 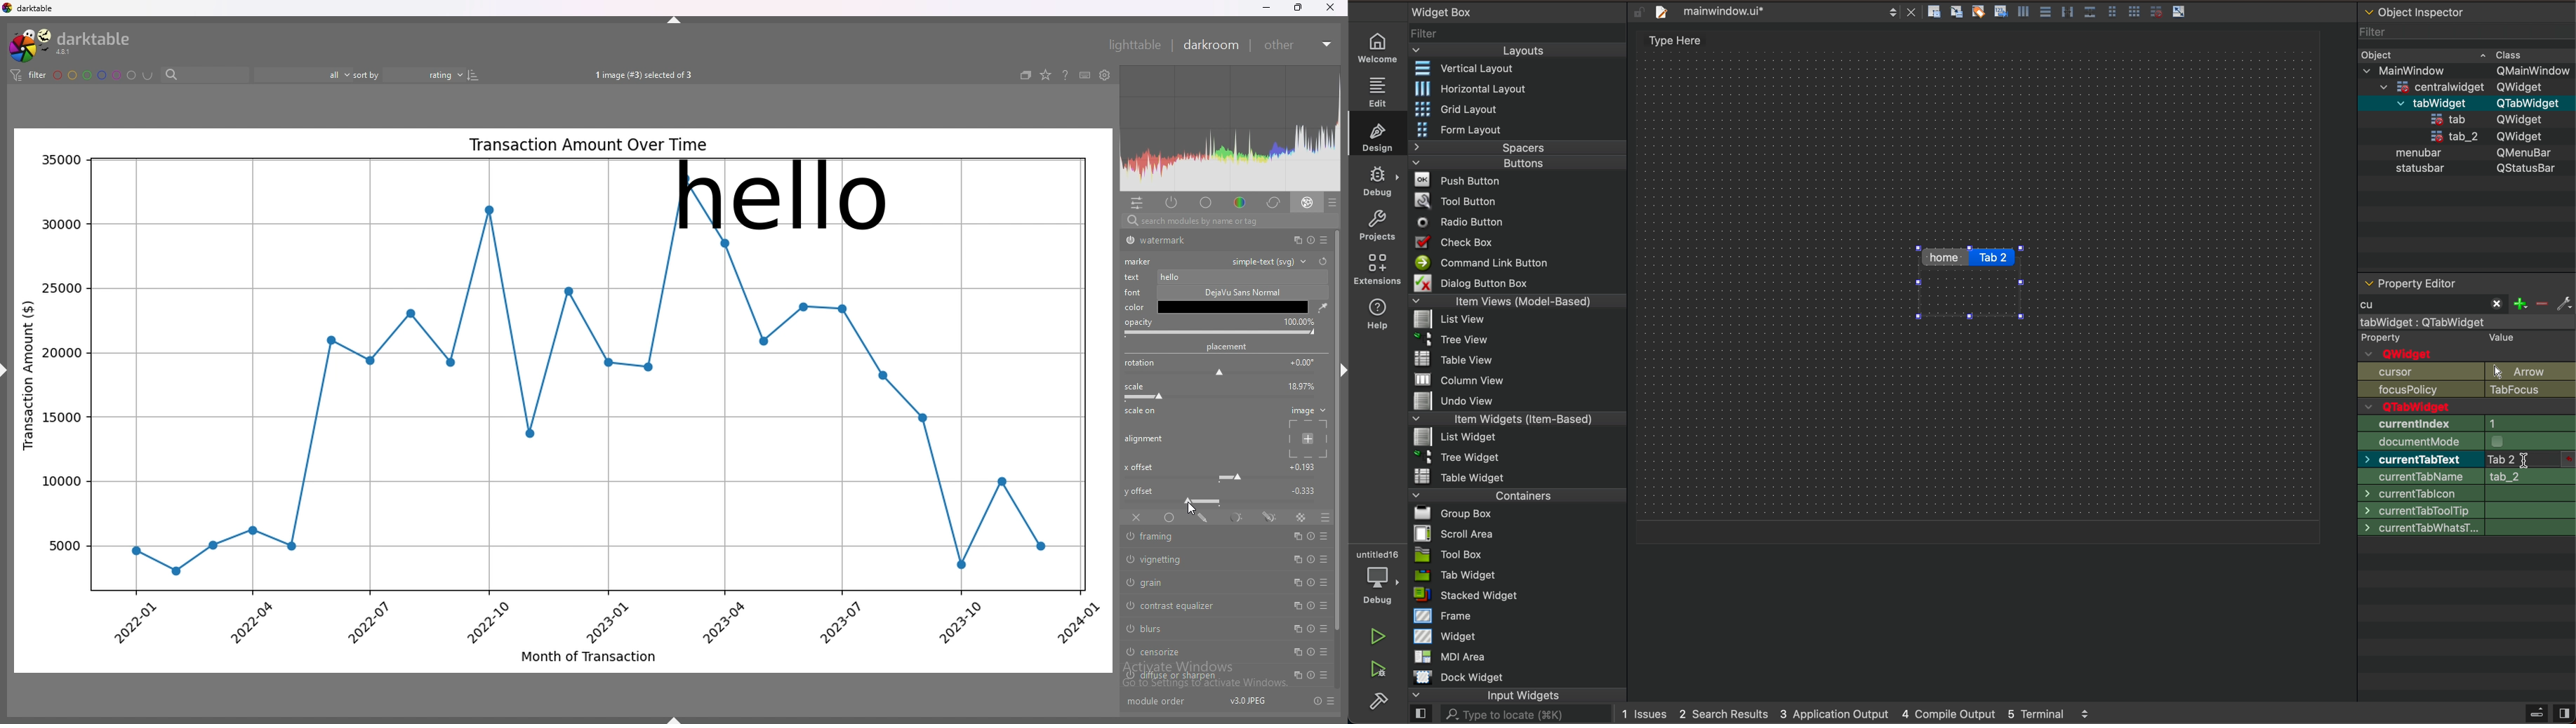 I want to click on AL. Type to locate (38K), so click(x=1516, y=716).